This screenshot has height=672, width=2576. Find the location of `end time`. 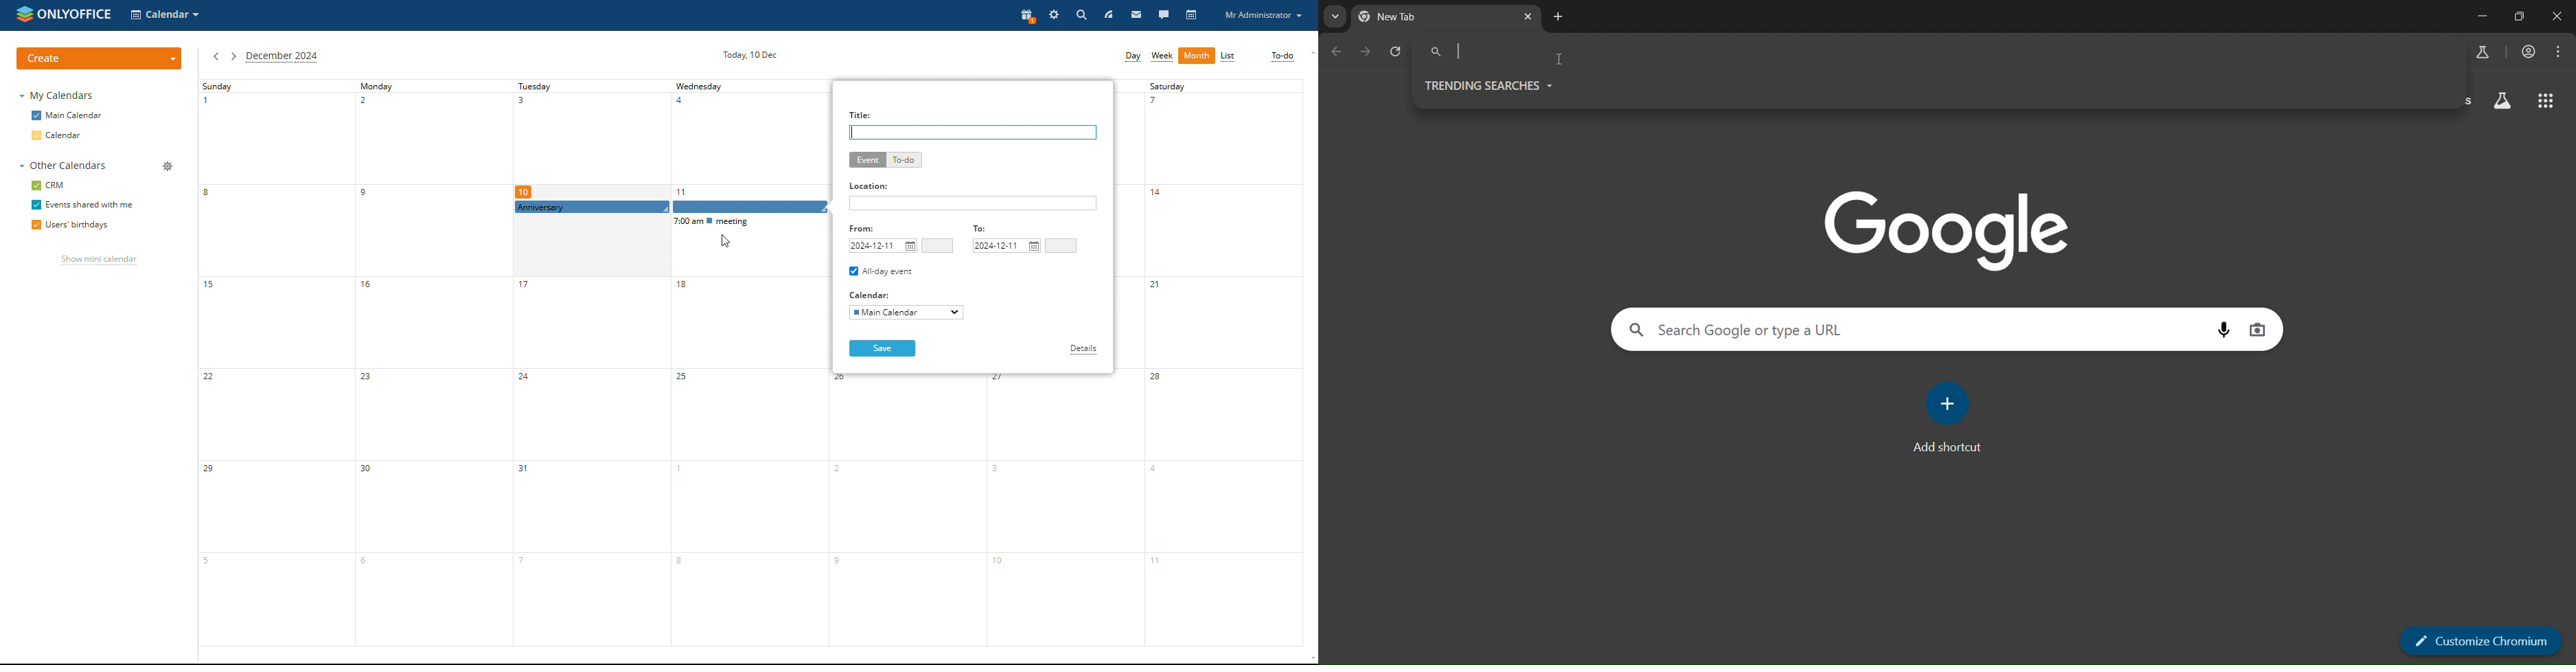

end time is located at coordinates (1061, 245).